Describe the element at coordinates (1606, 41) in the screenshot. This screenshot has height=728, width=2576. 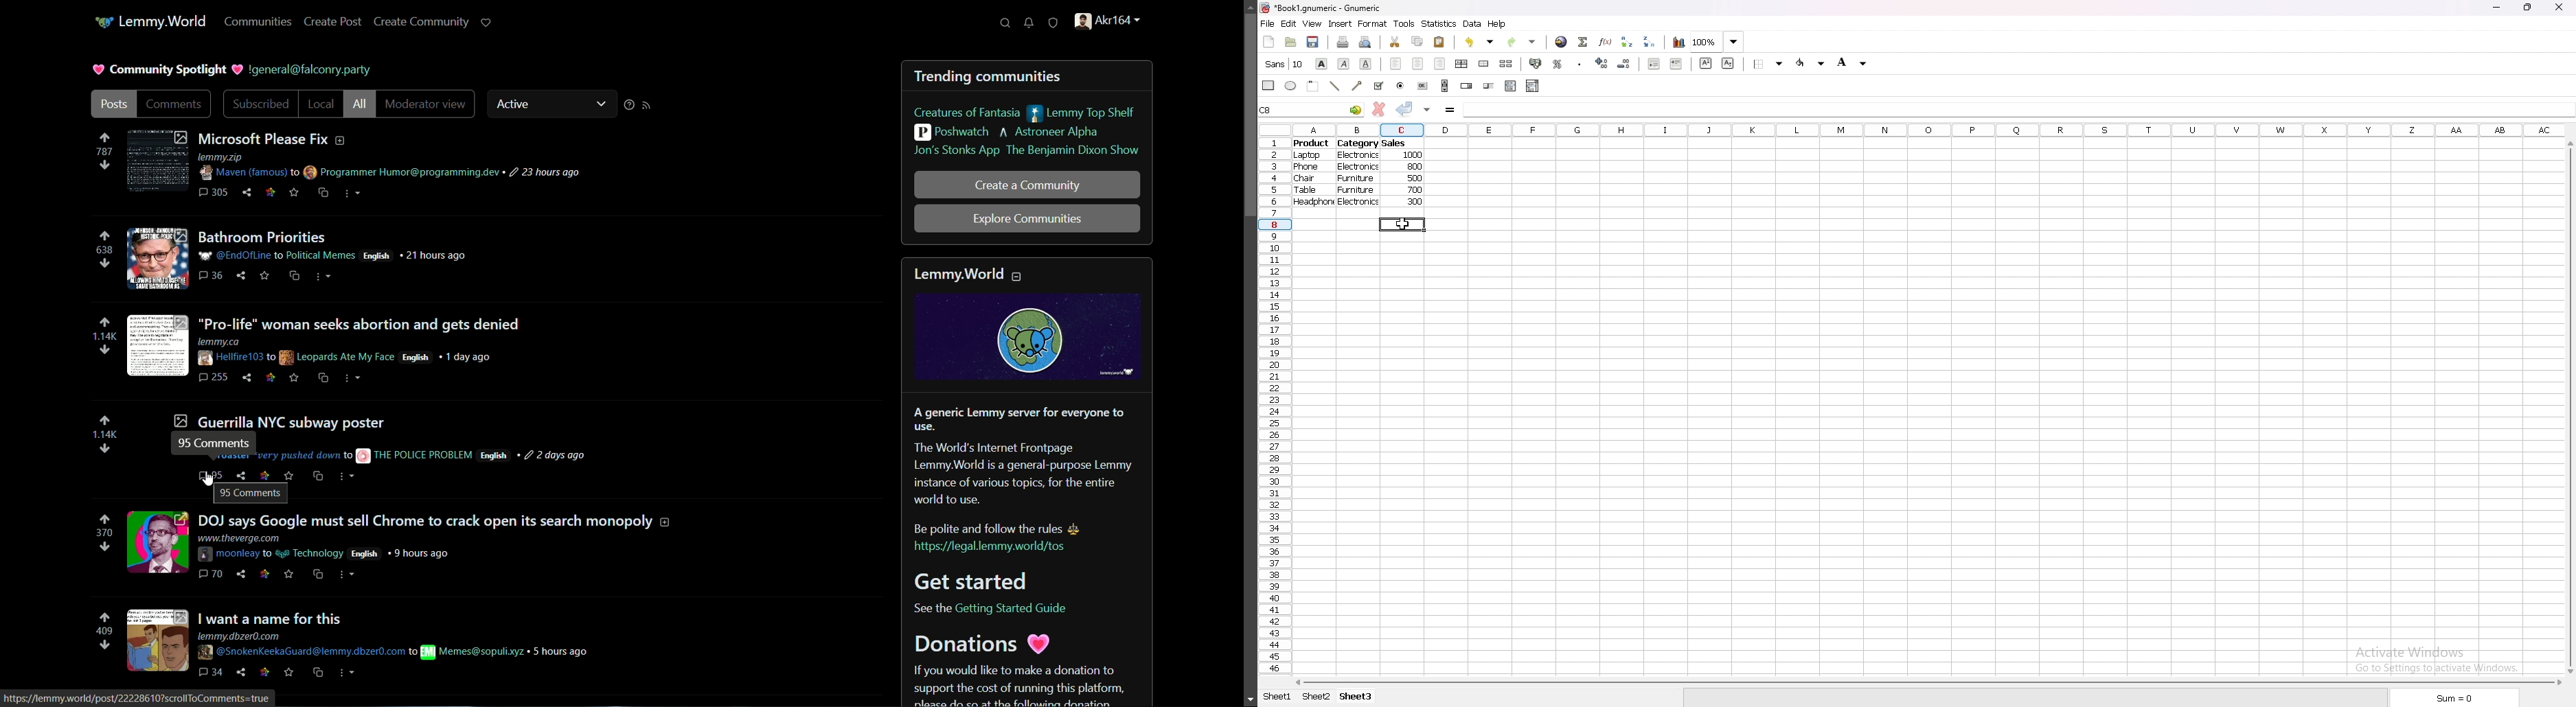
I see `functions` at that location.